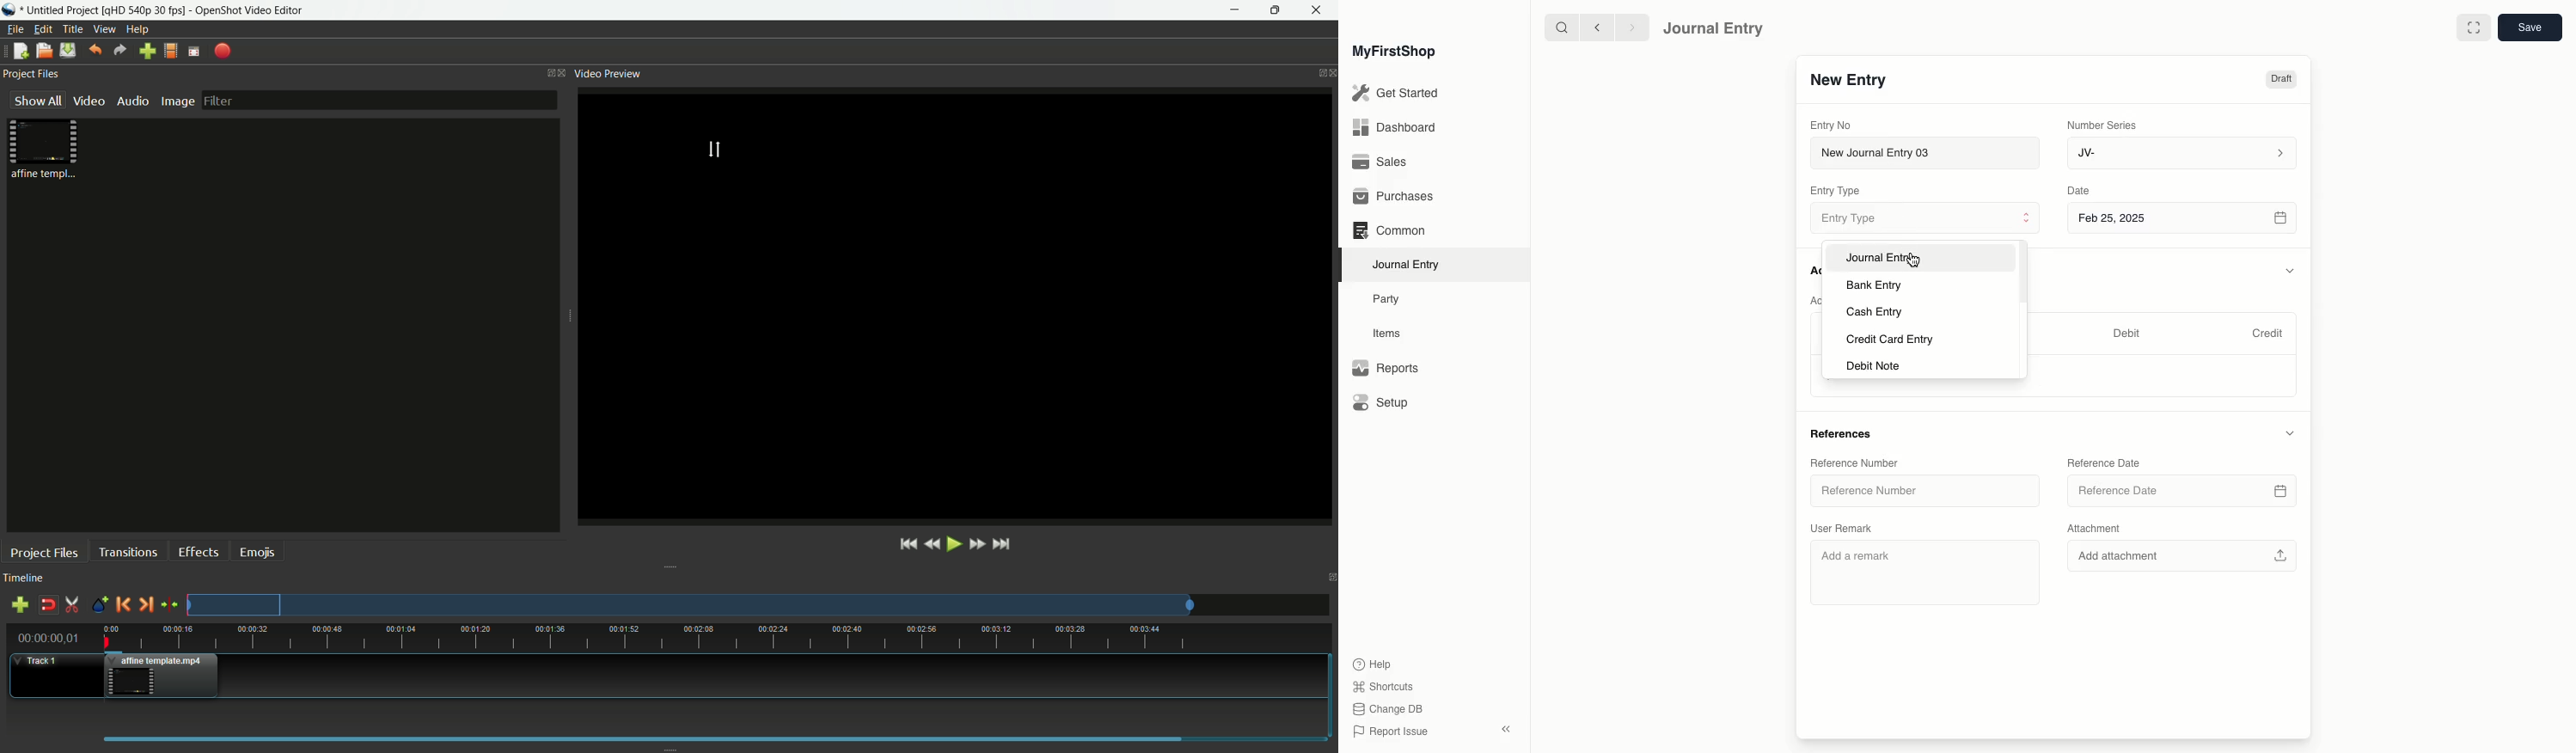 The height and width of the screenshot is (756, 2576). I want to click on project files, so click(31, 74).